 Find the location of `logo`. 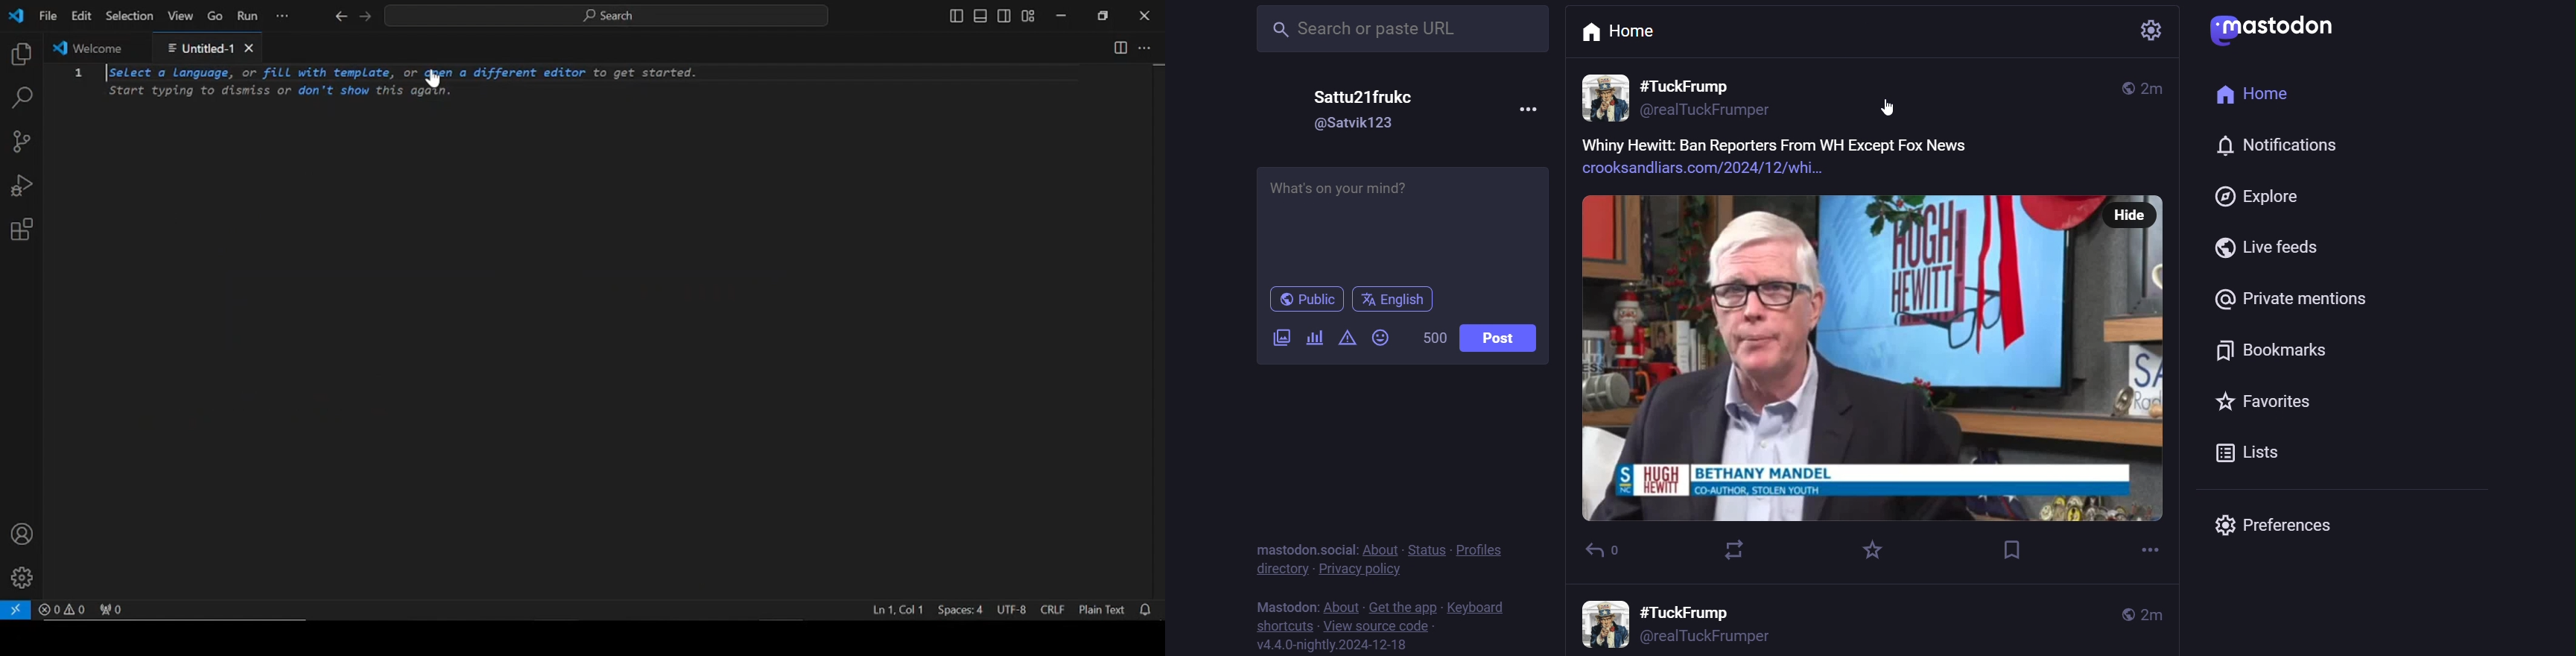

logo is located at coordinates (2276, 28).